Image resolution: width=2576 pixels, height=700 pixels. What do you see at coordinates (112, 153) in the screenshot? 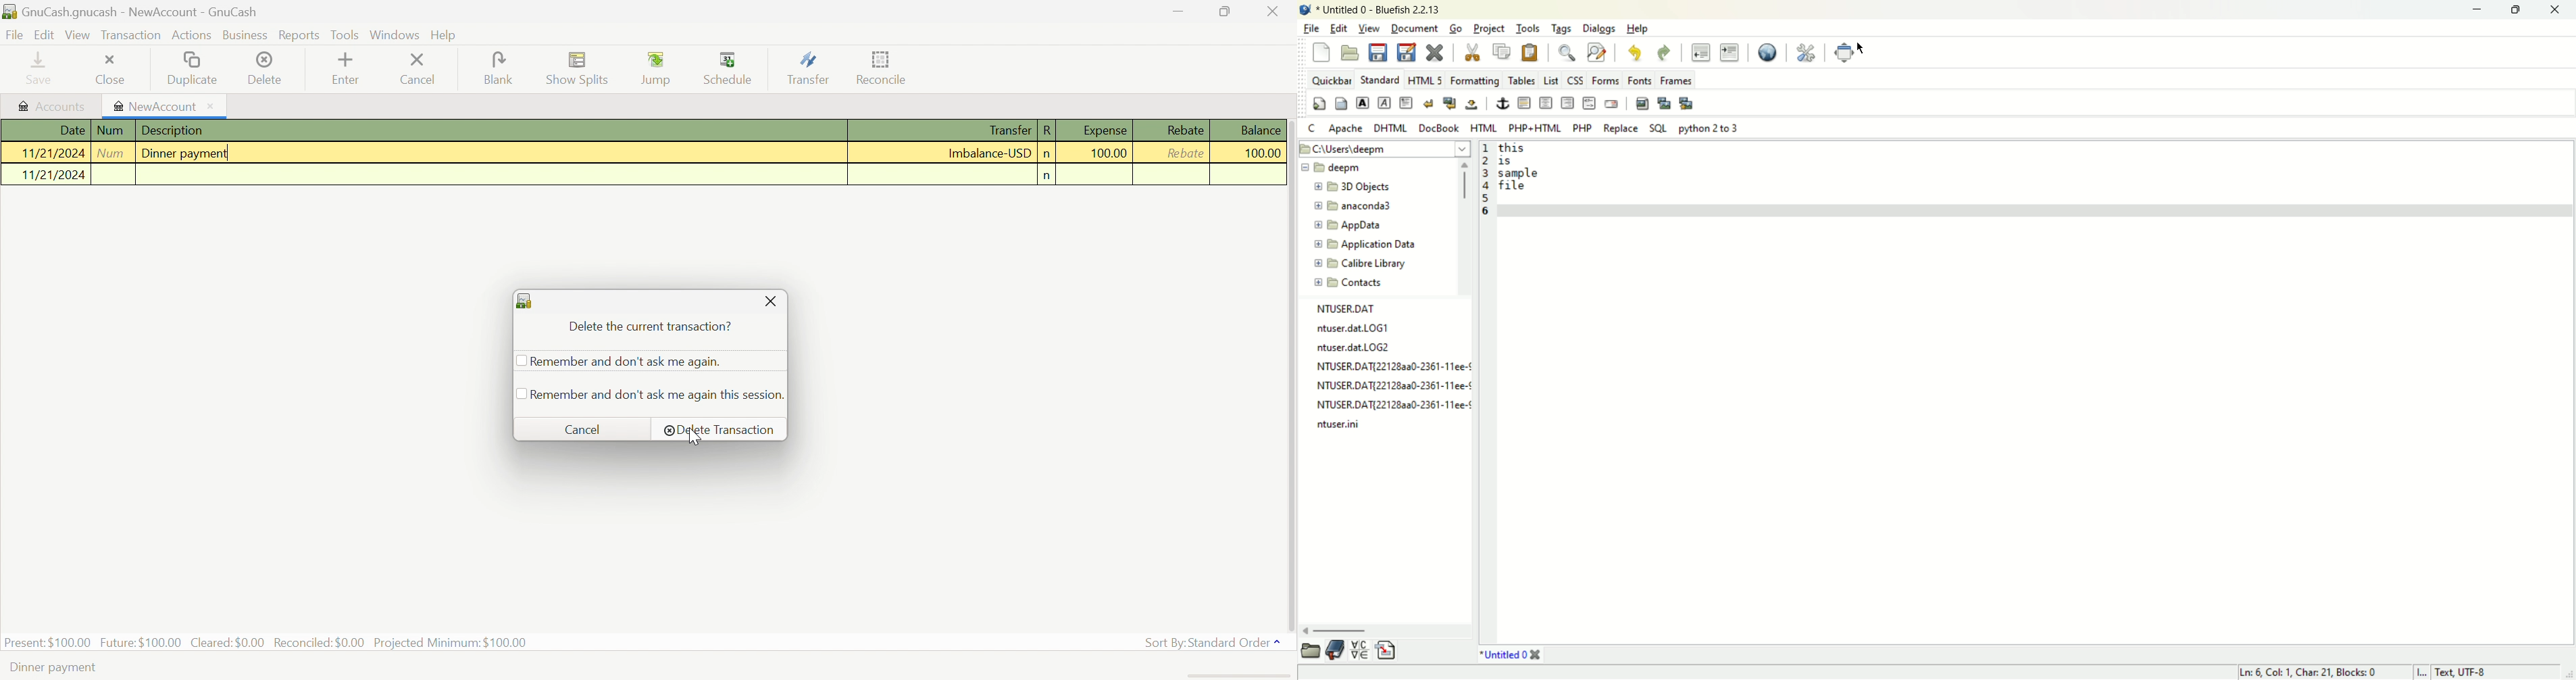
I see `Num` at bounding box center [112, 153].